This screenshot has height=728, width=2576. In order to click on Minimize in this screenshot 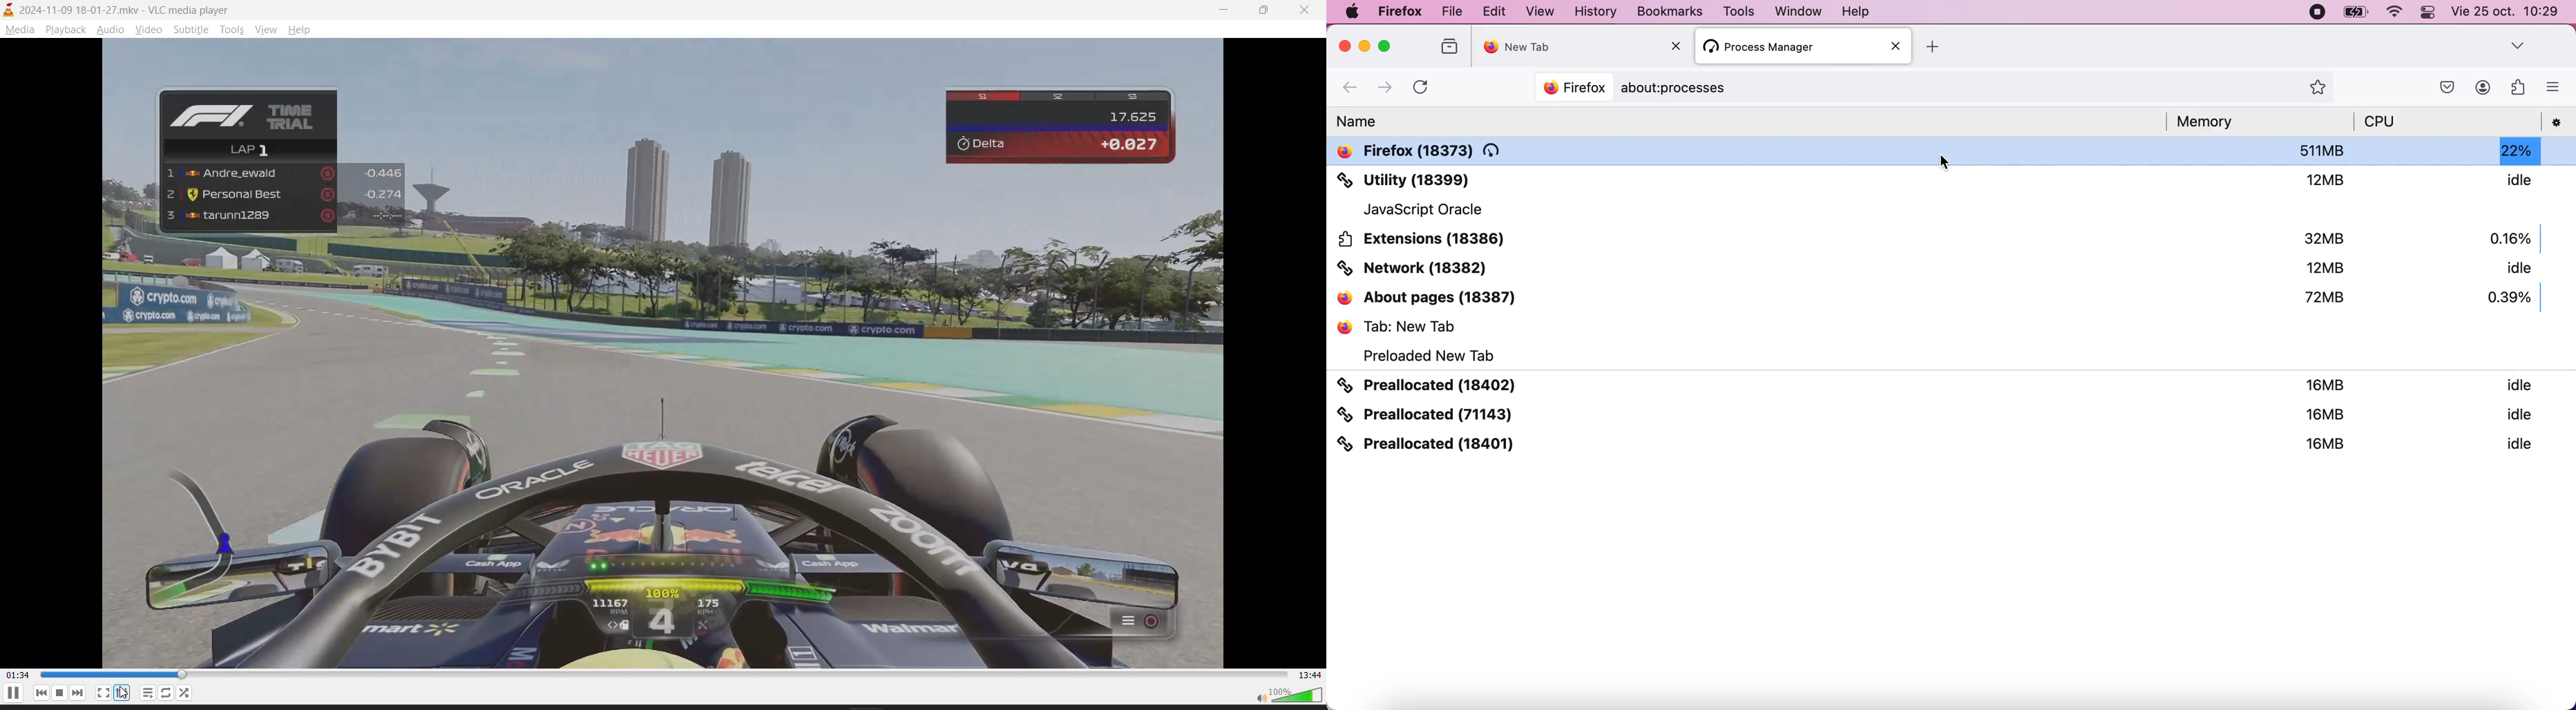, I will do `click(1366, 46)`.